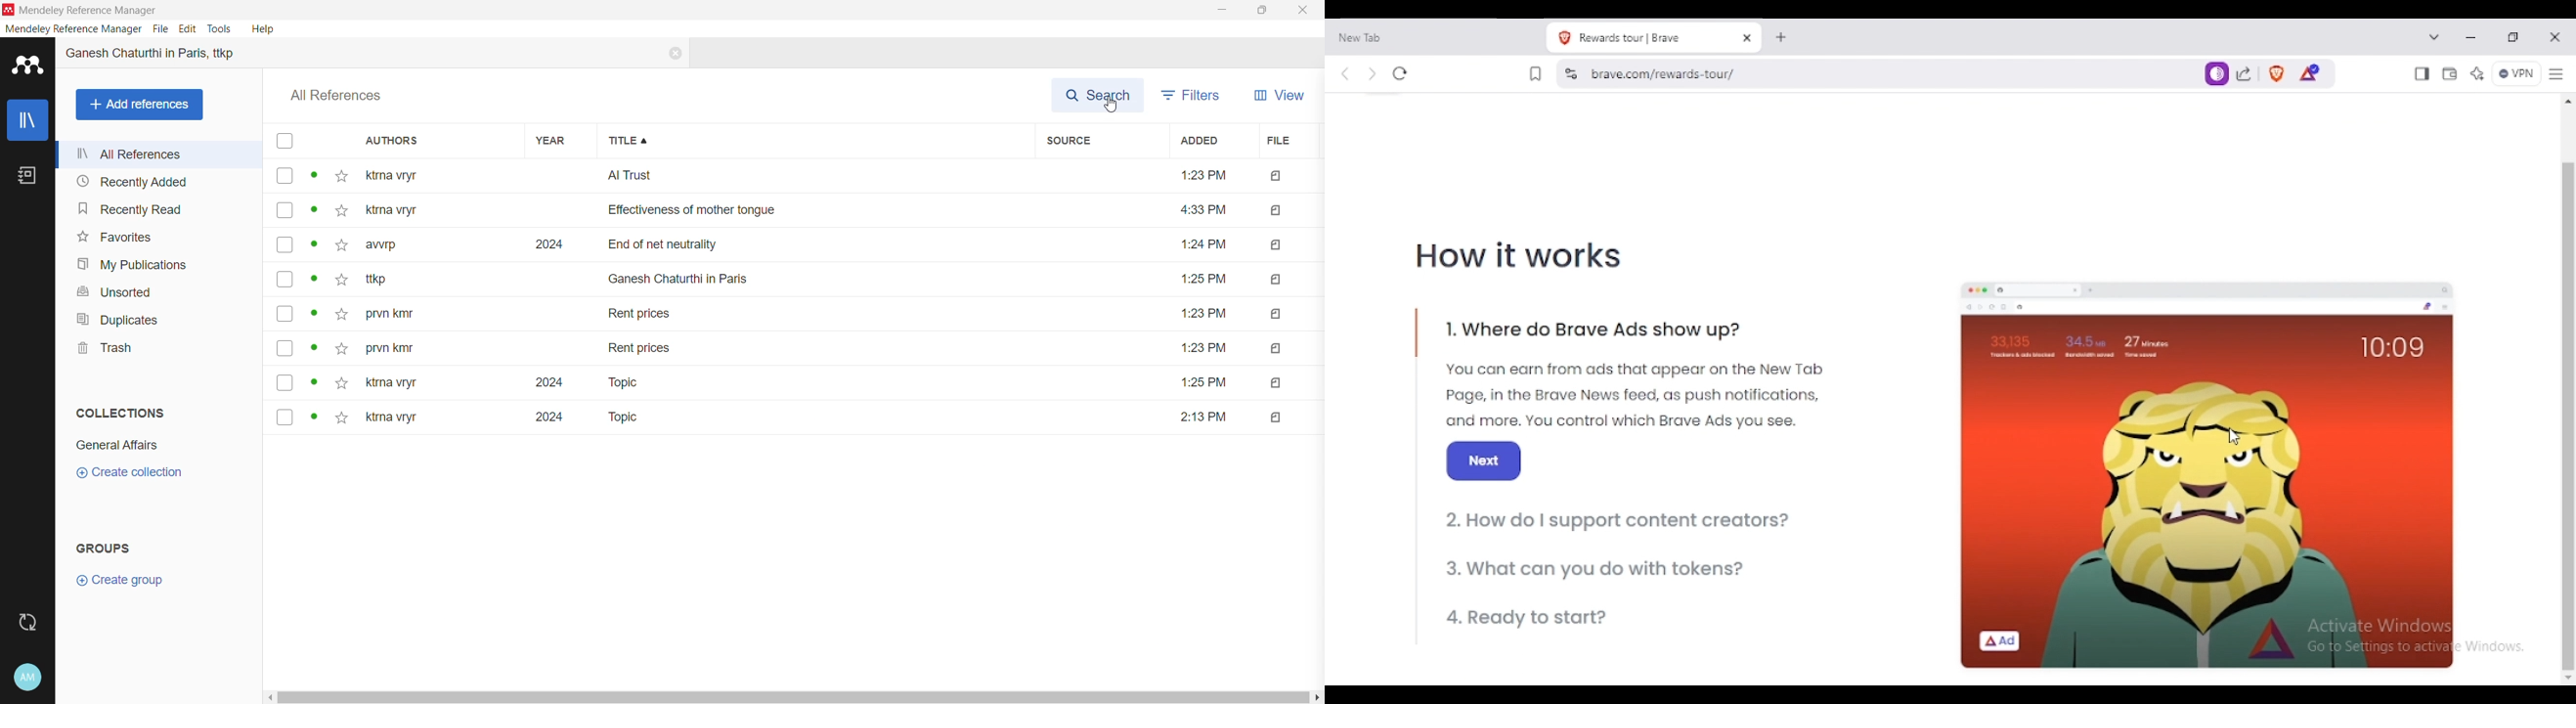  I want to click on add to favorites, so click(340, 382).